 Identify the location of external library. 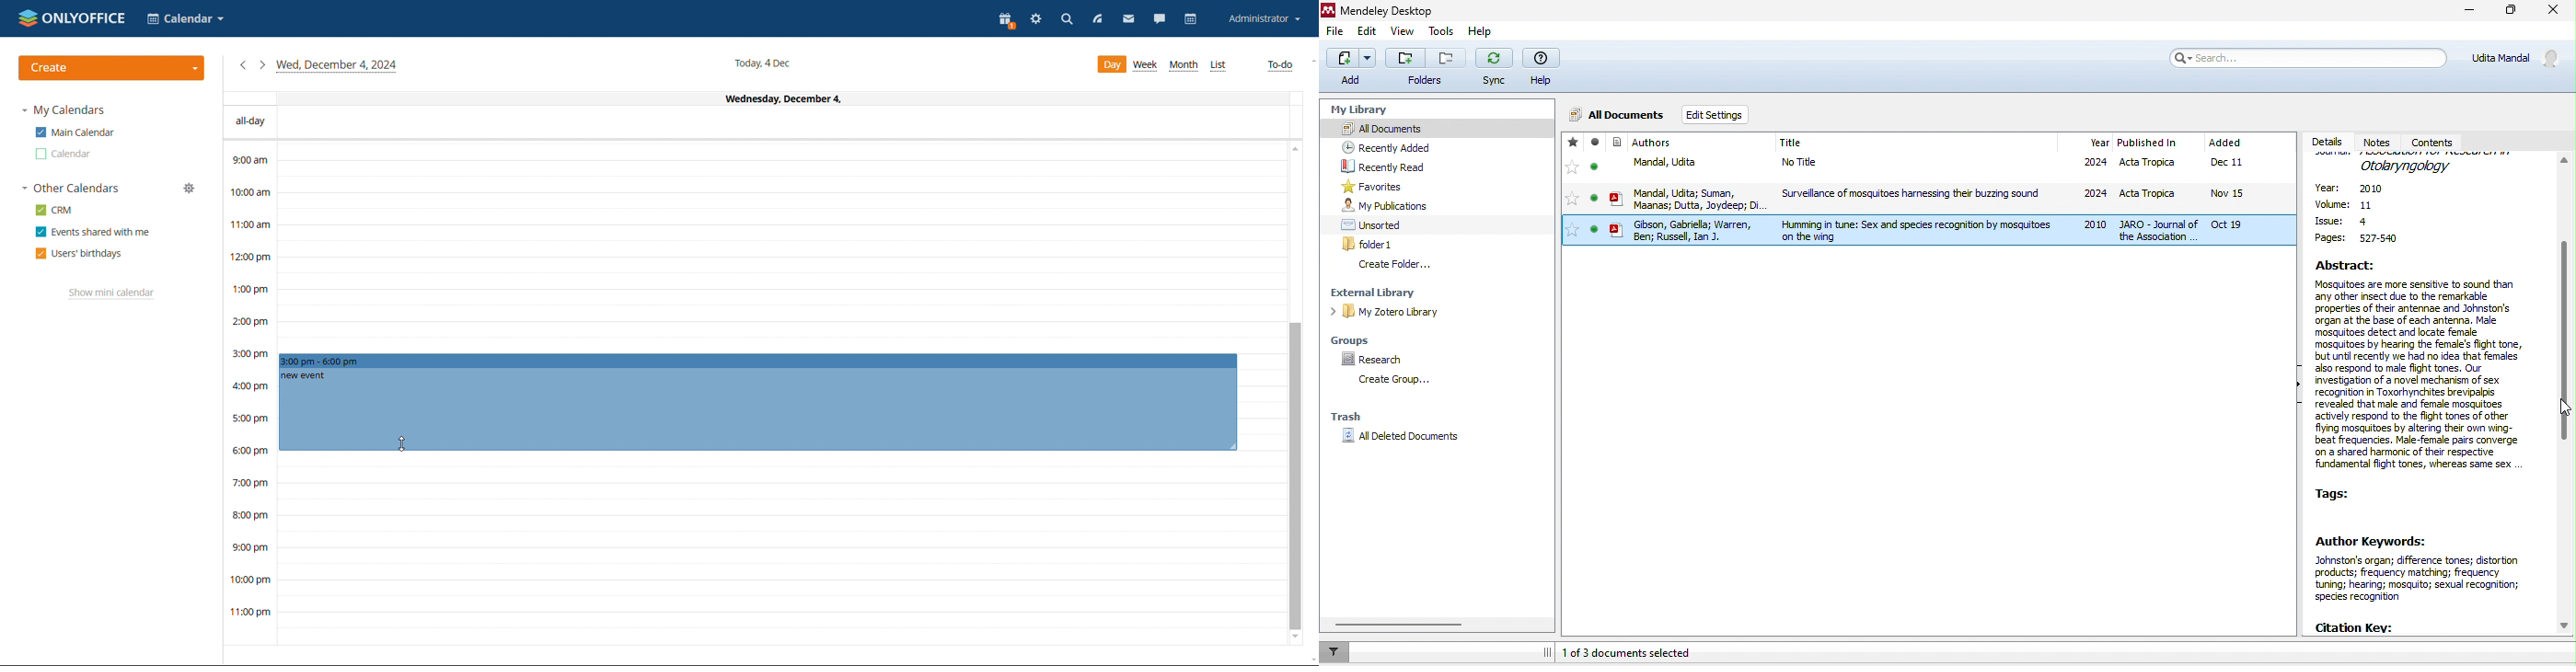
(1382, 293).